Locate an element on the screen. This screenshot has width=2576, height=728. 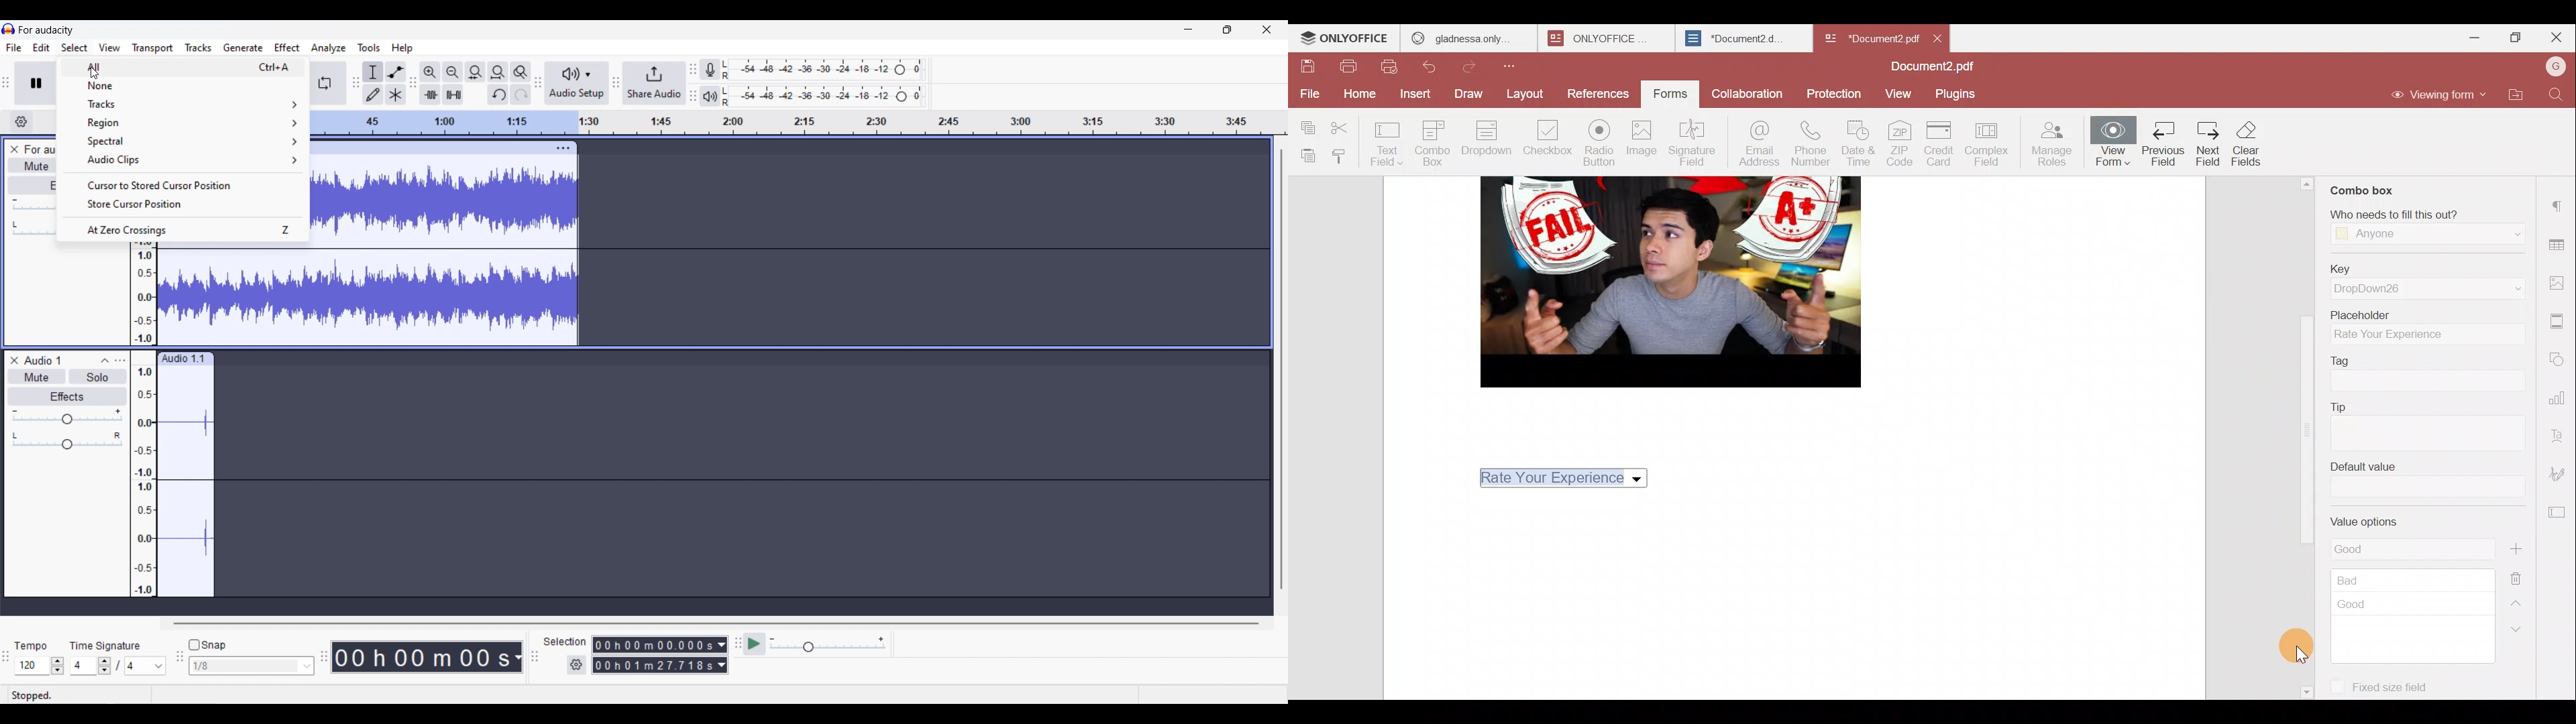
Close track is located at coordinates (14, 149).